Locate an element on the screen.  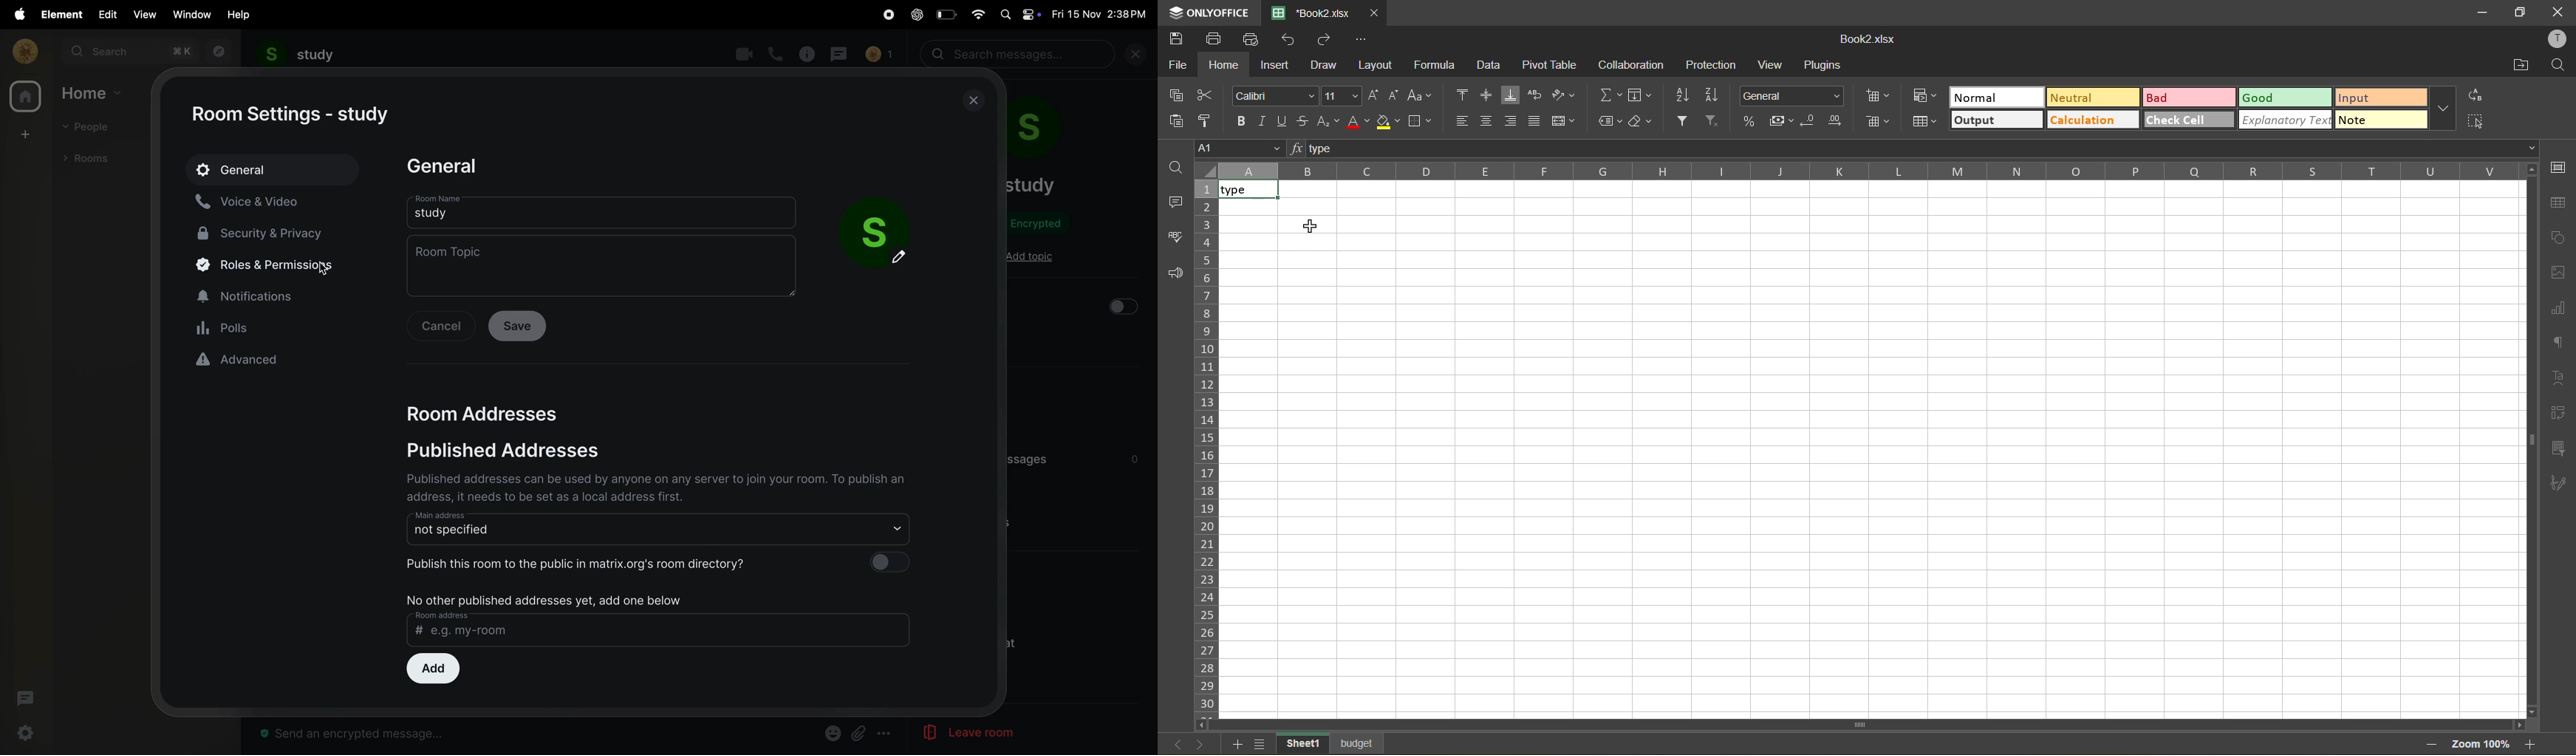
encrypted is located at coordinates (1041, 224).